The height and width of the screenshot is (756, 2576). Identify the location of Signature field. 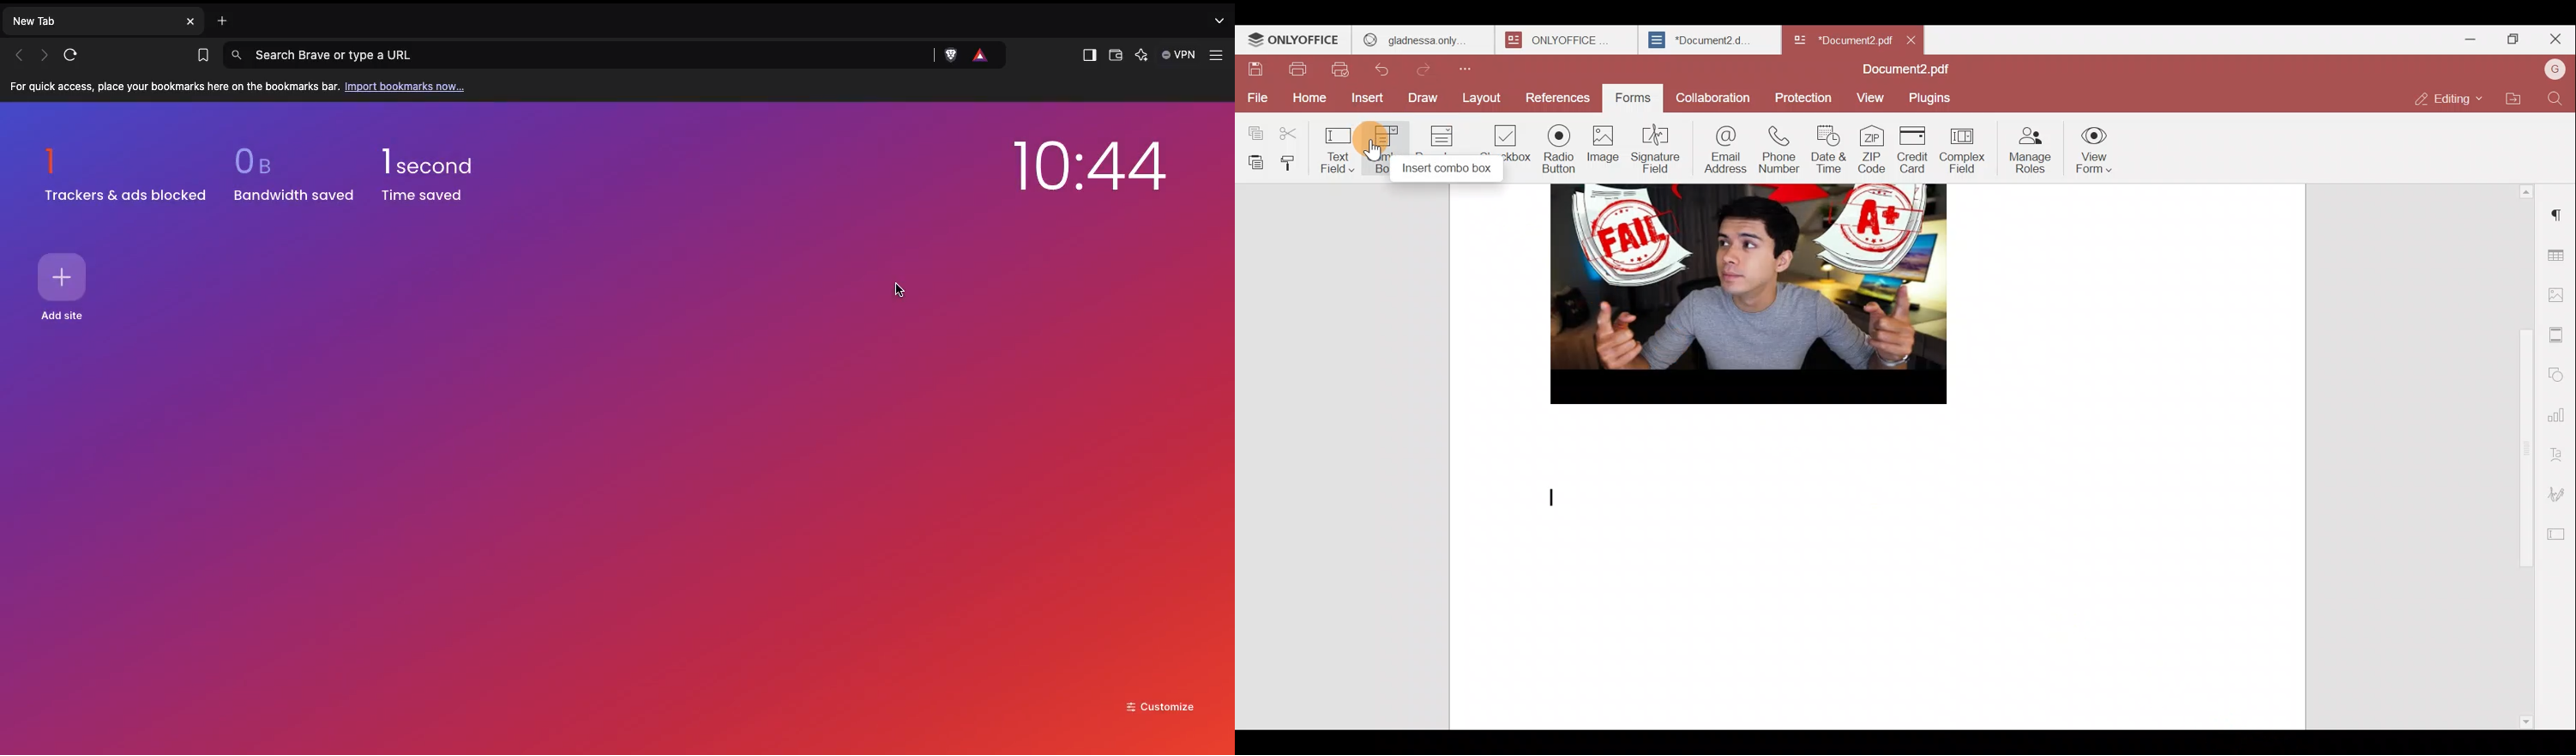
(1655, 148).